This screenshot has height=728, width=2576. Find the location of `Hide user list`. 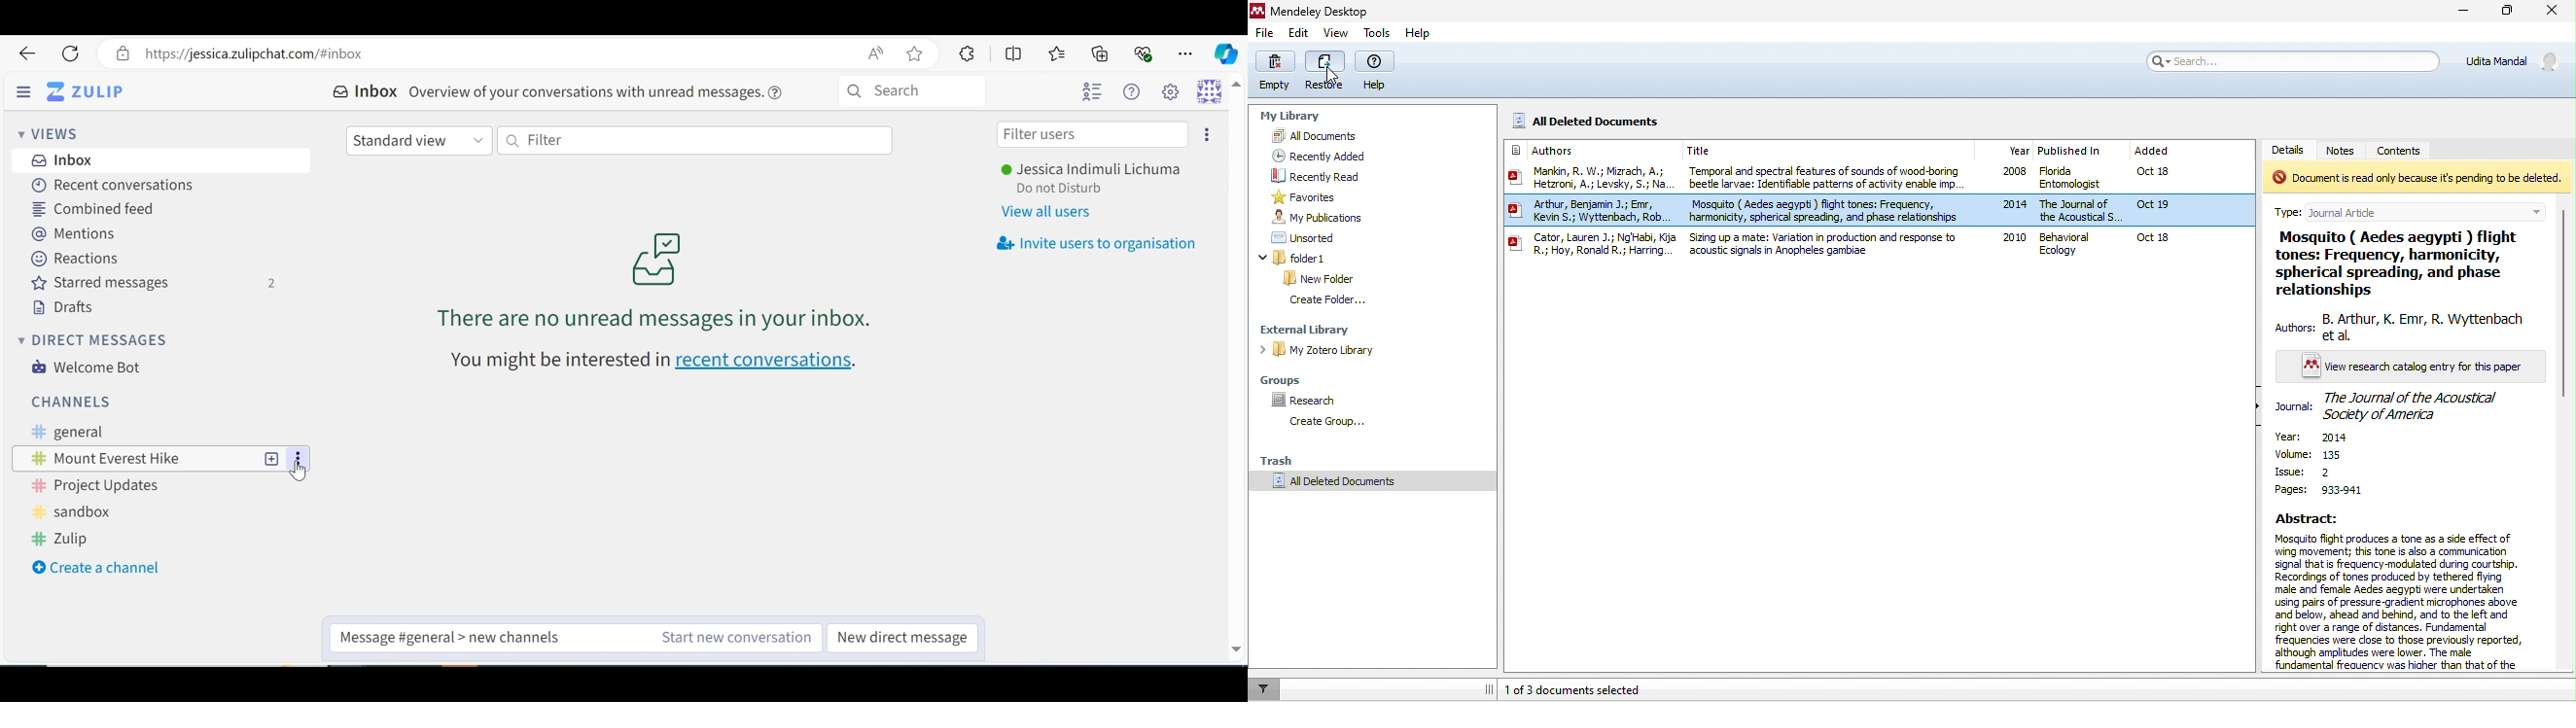

Hide user list is located at coordinates (1093, 92).